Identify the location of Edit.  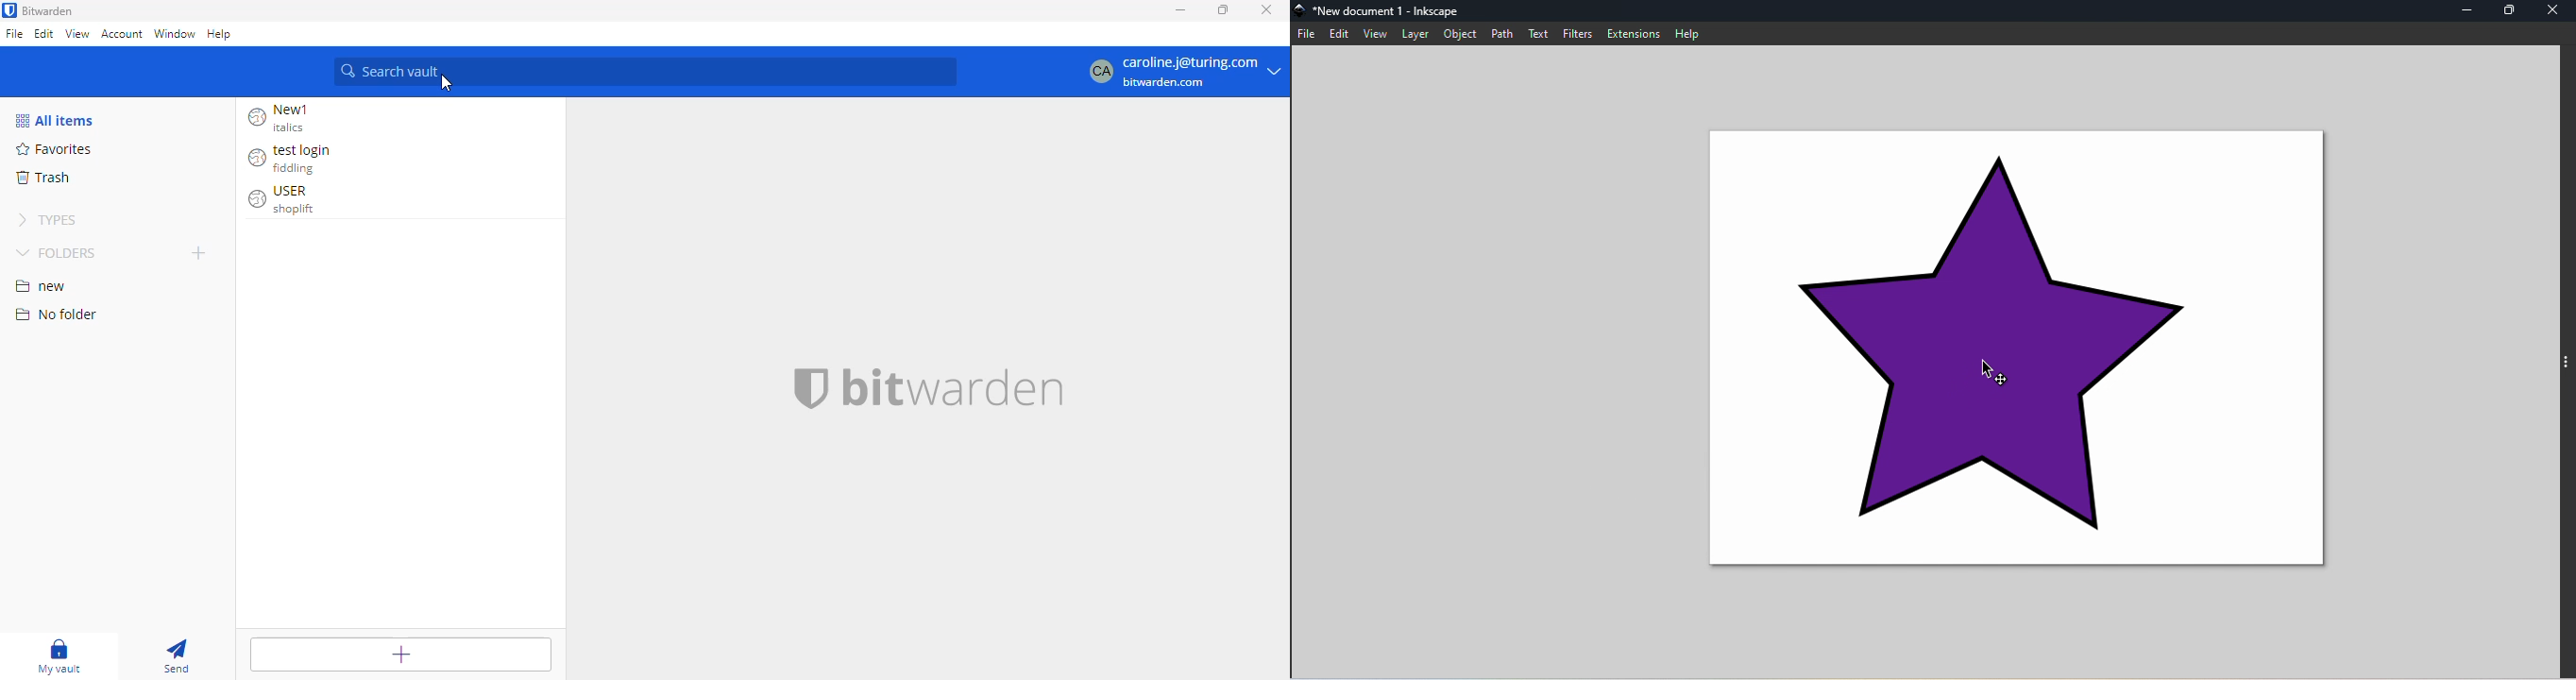
(1342, 36).